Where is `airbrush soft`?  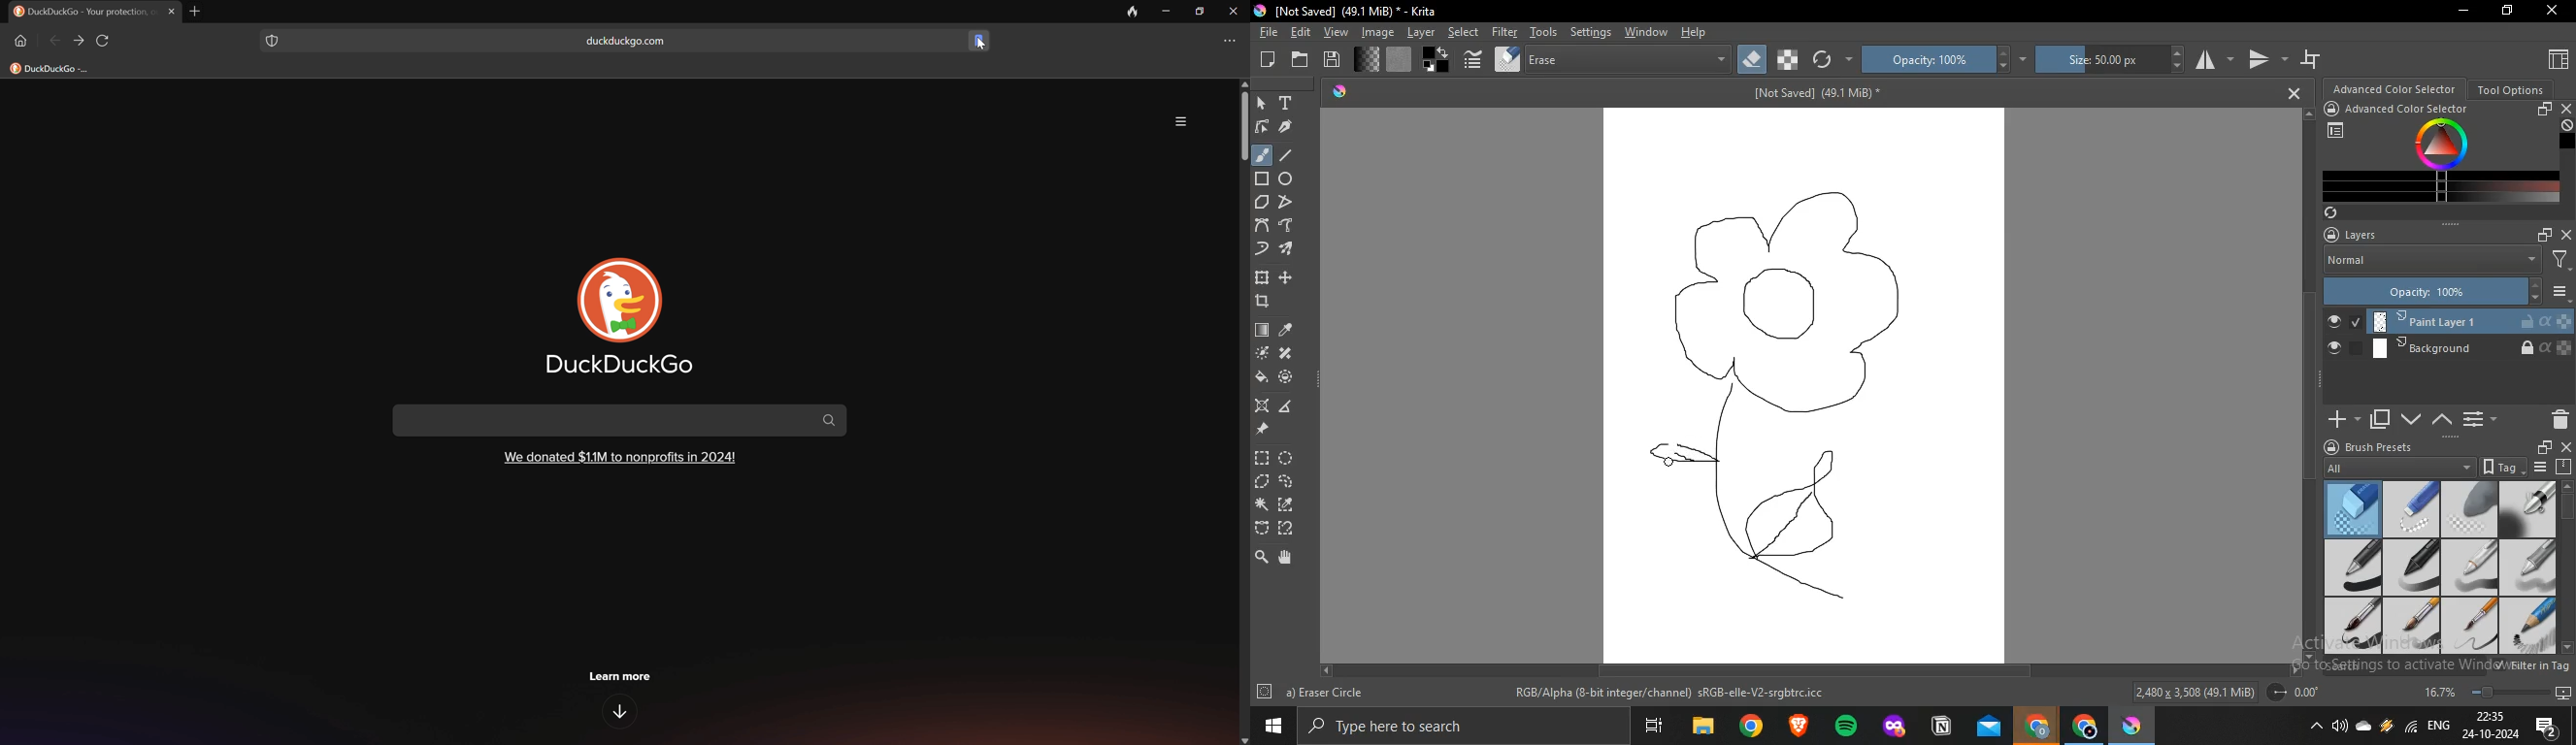 airbrush soft is located at coordinates (2531, 508).